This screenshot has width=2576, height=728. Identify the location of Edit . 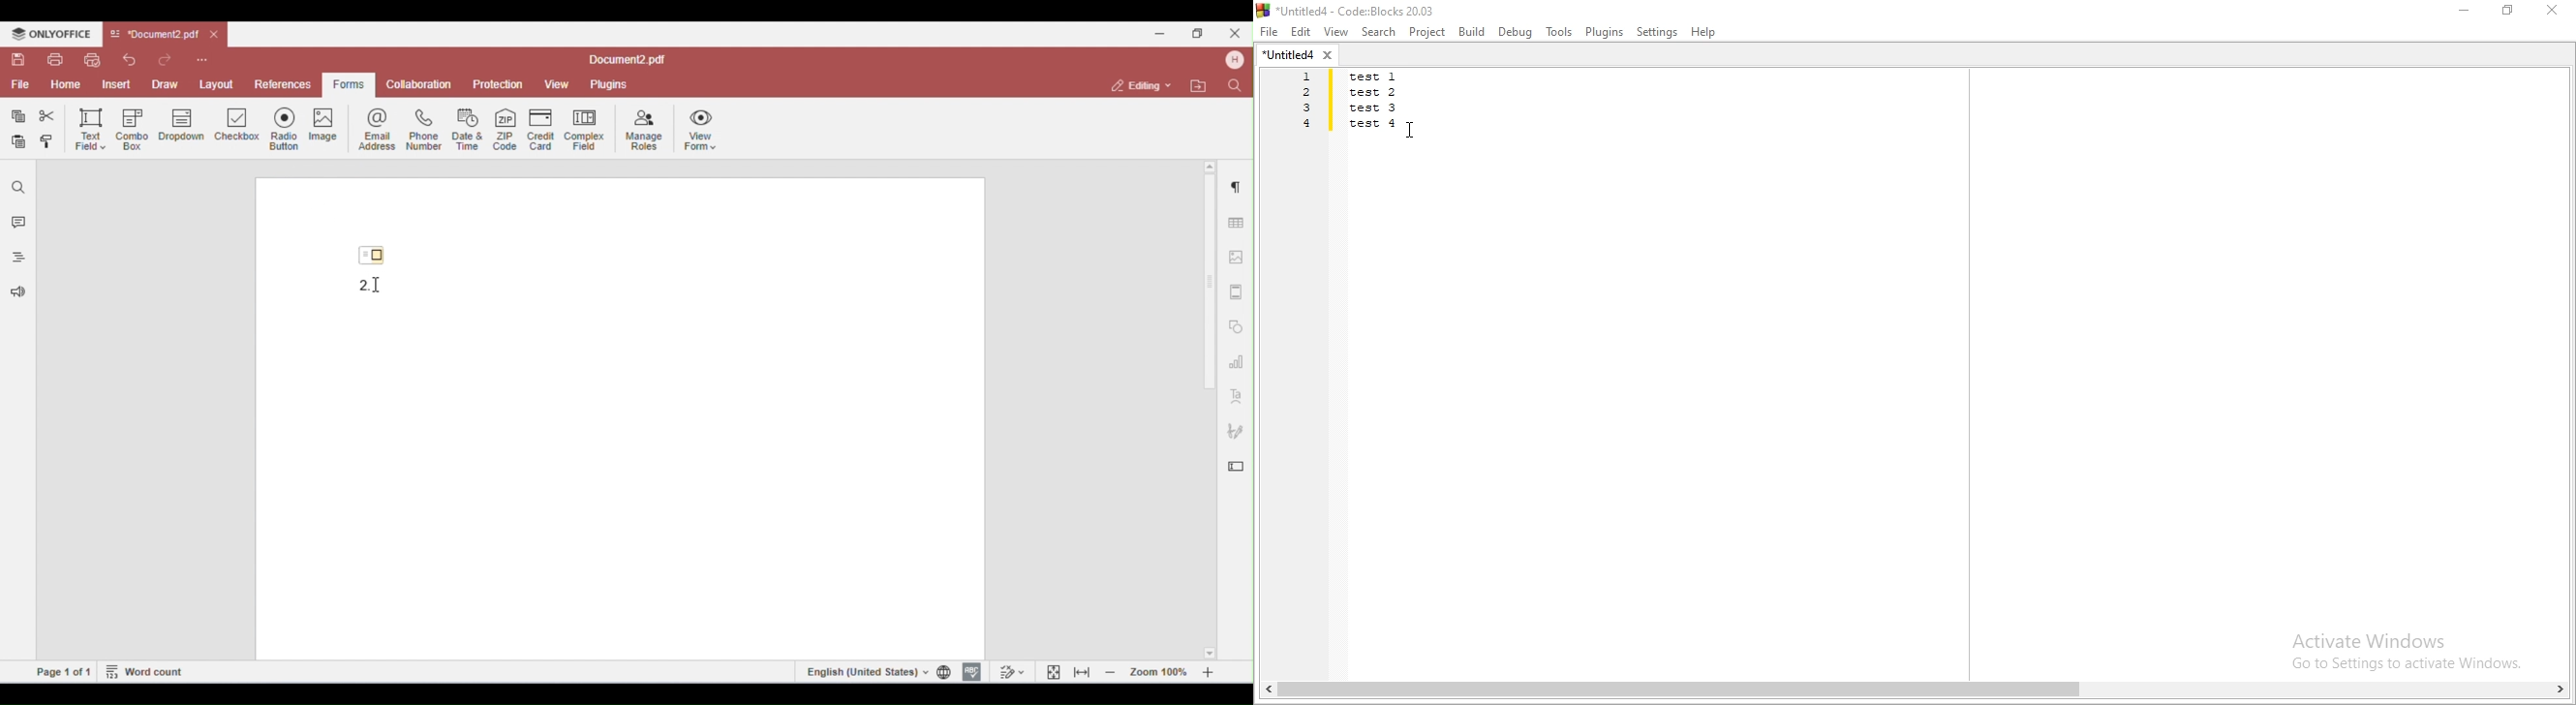
(1302, 32).